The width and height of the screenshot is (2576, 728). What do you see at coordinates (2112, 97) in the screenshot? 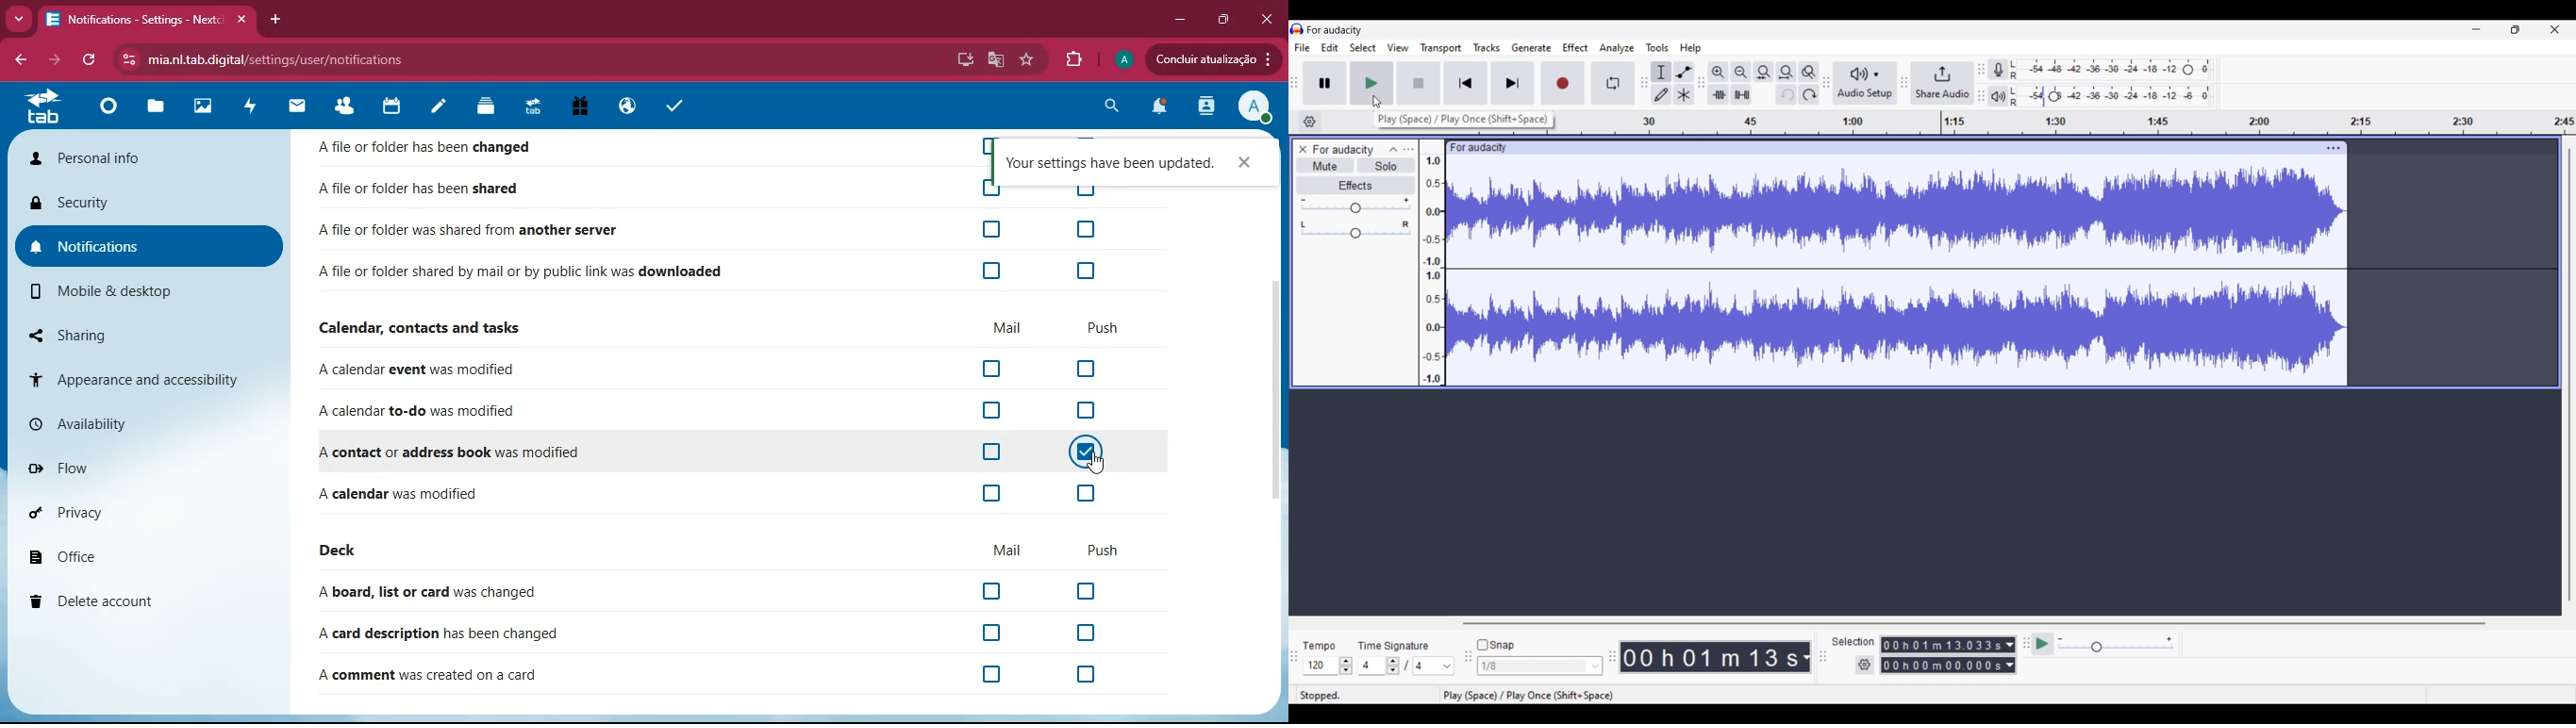
I see `Playback level` at bounding box center [2112, 97].